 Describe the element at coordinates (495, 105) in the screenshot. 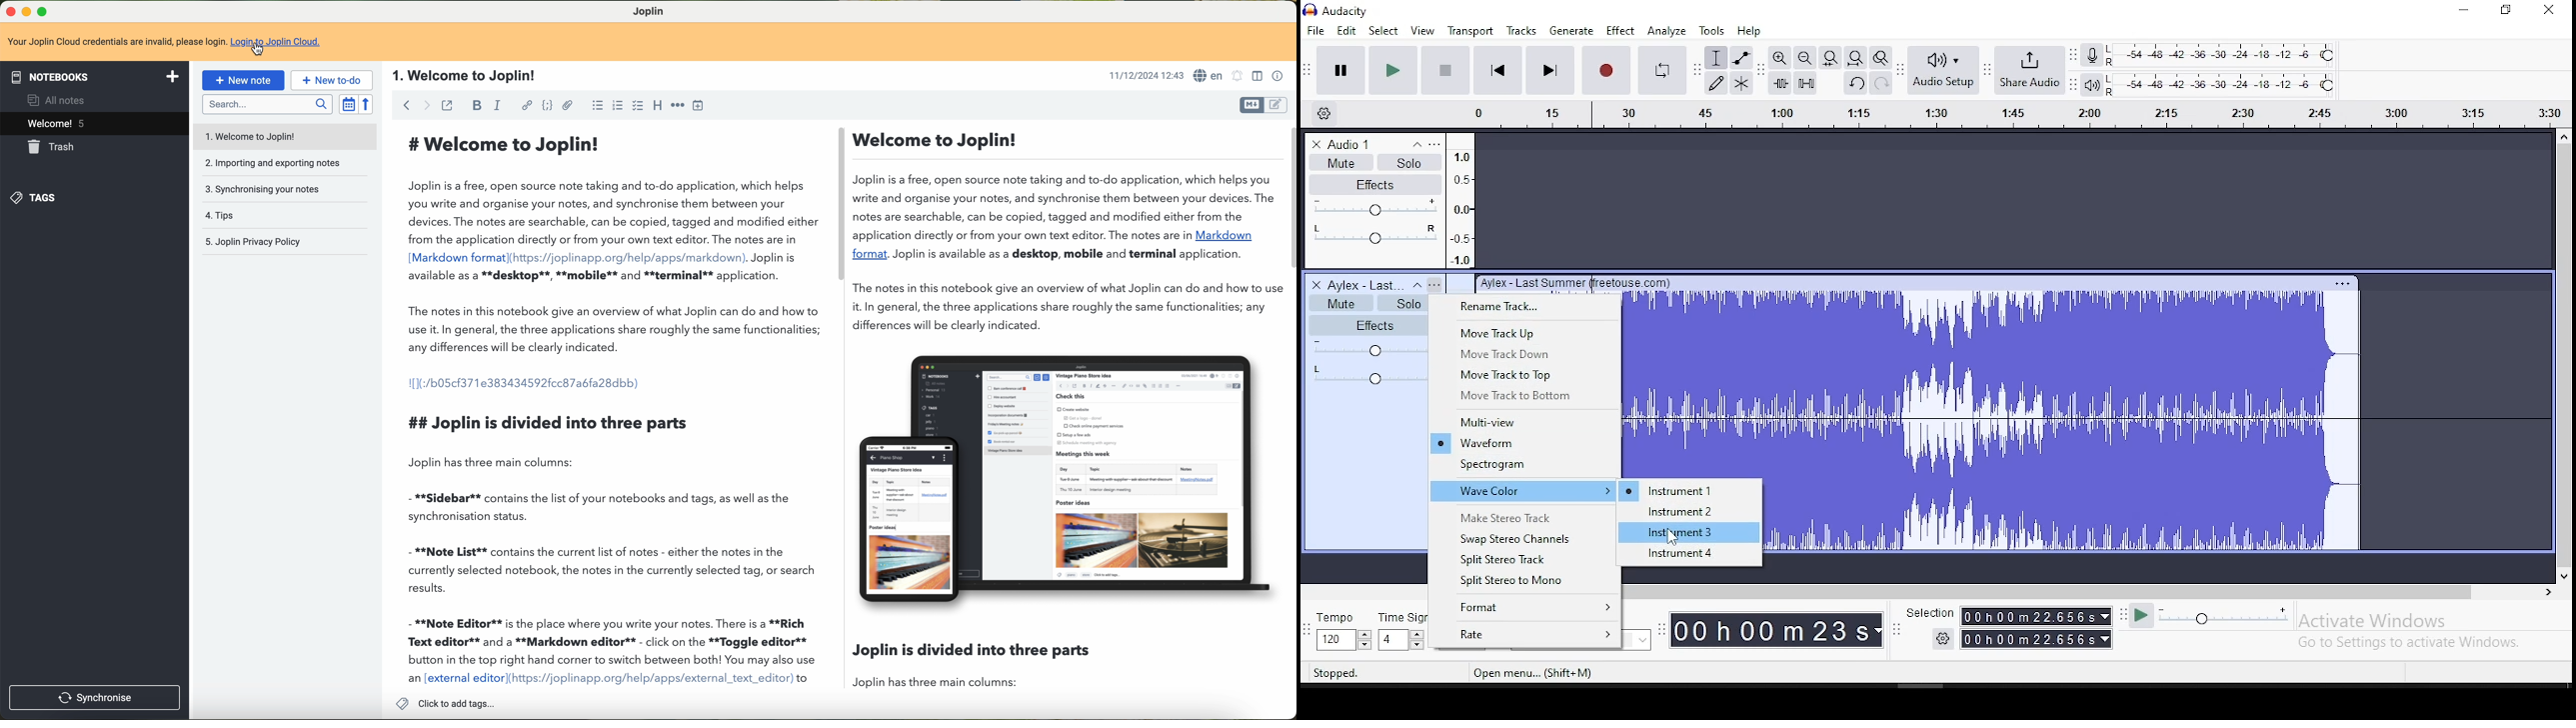

I see `italic` at that location.